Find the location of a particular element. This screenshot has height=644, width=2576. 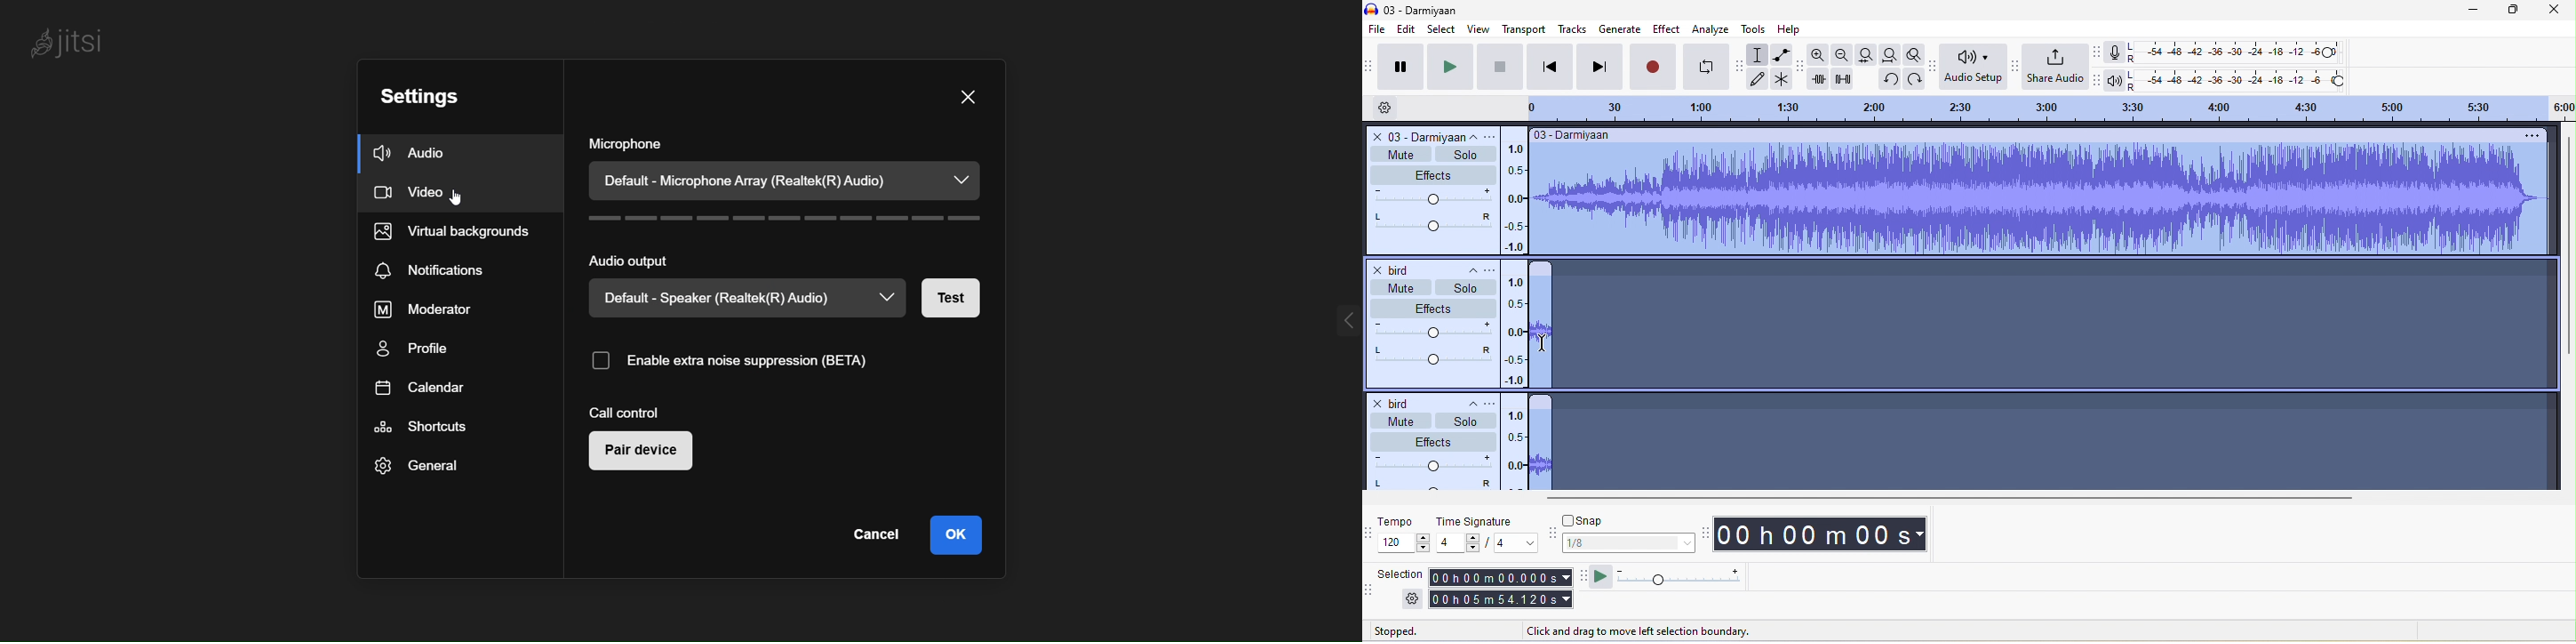

notification is located at coordinates (439, 268).